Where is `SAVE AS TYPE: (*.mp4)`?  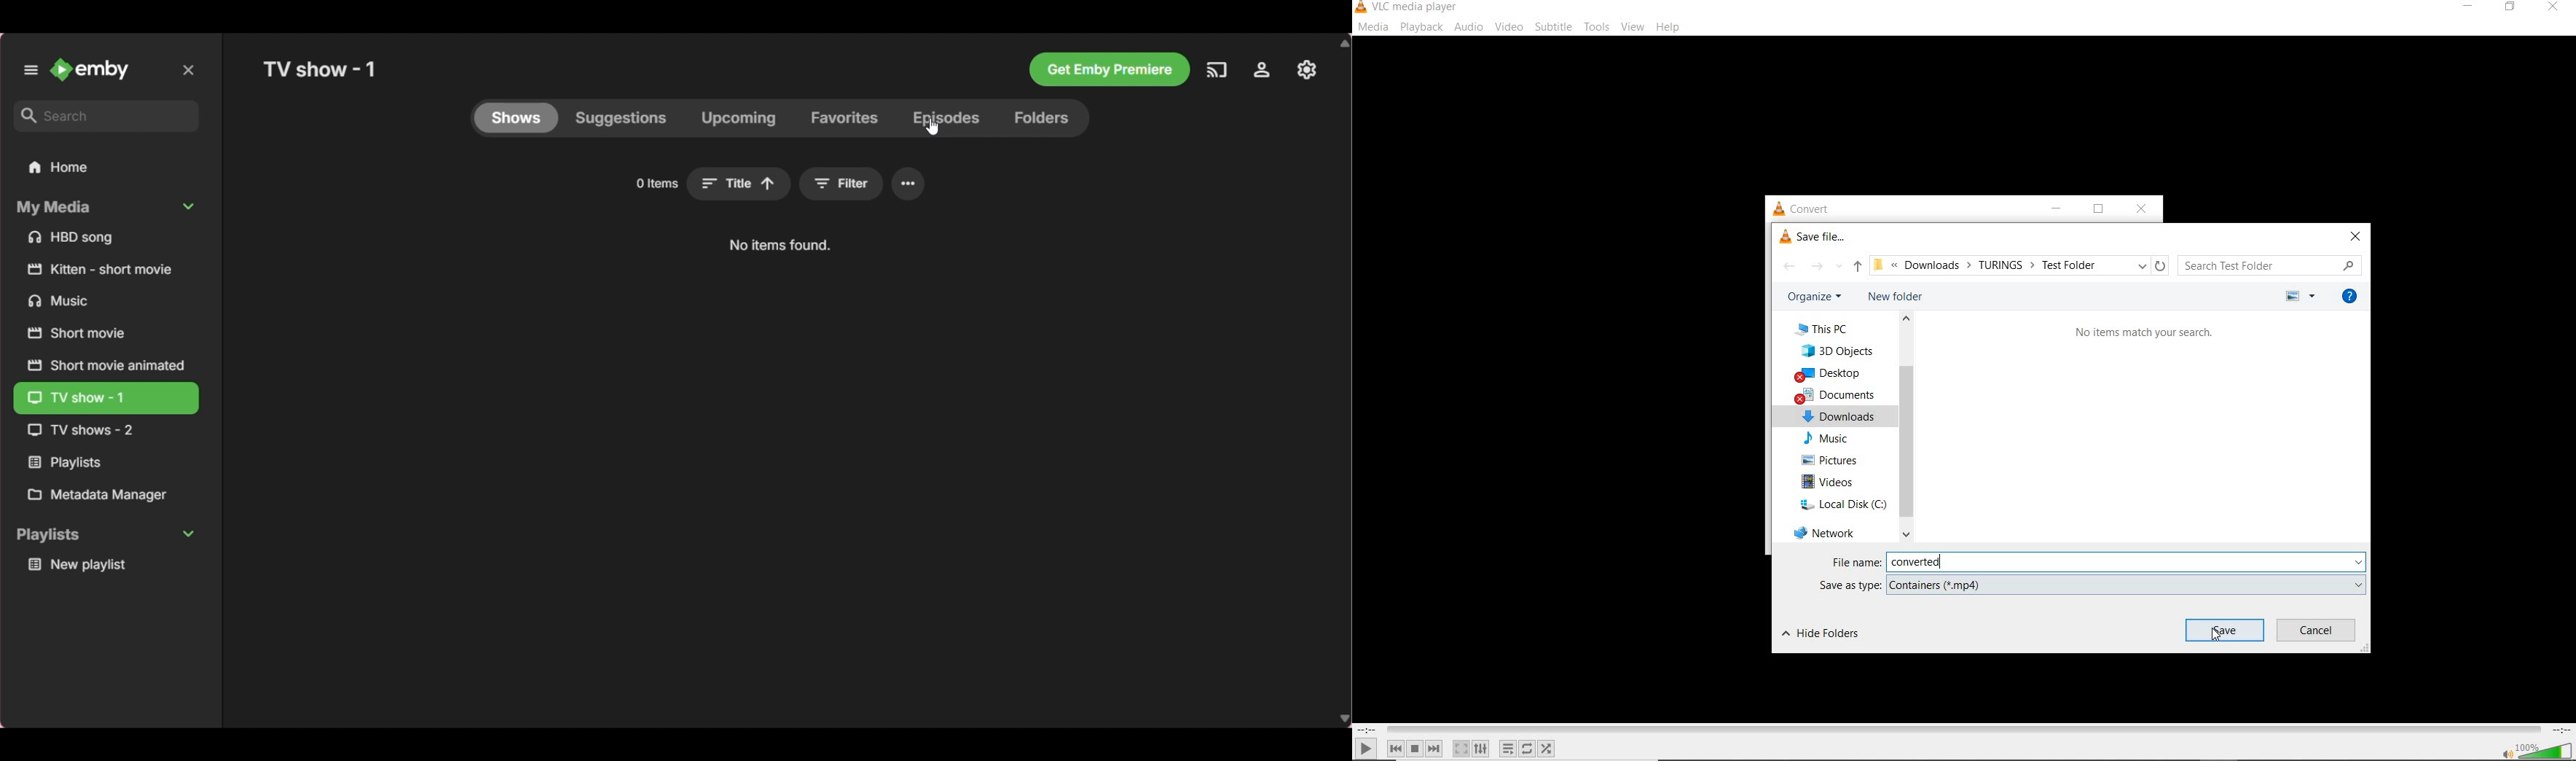
SAVE AS TYPE: (*.mp4) is located at coordinates (2090, 585).